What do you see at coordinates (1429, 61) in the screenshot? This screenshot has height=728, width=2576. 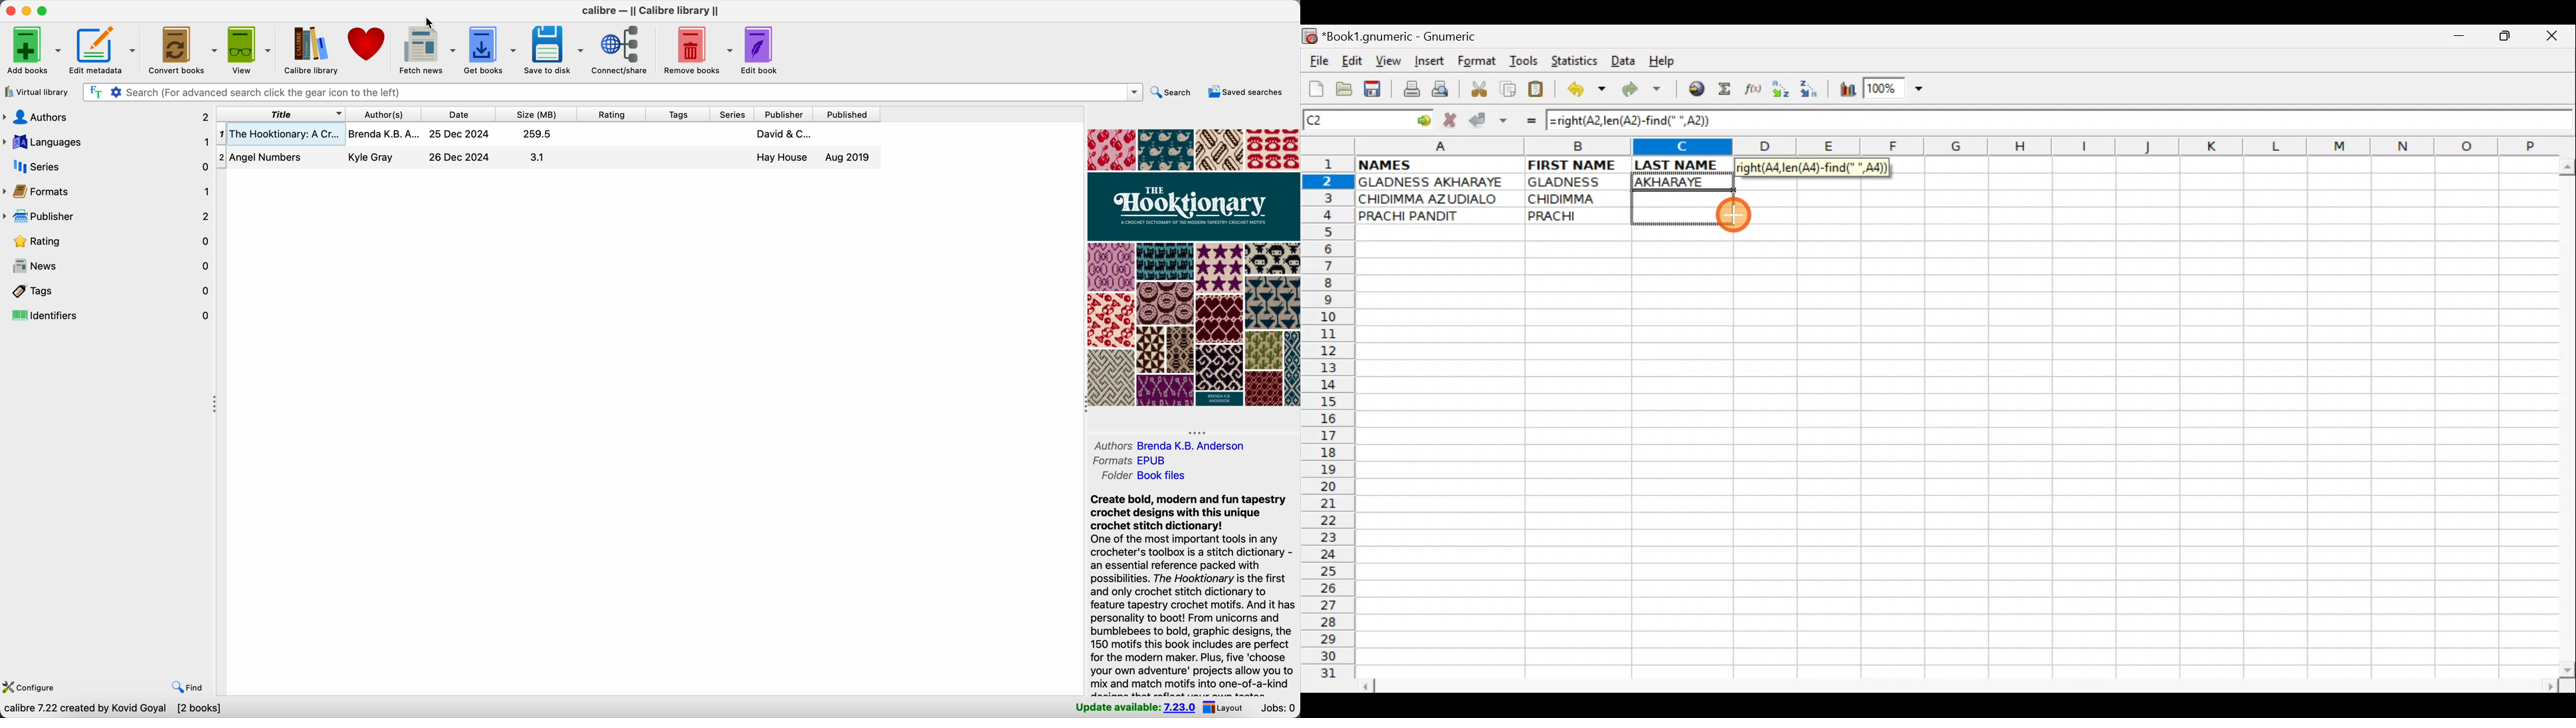 I see `Insert` at bounding box center [1429, 61].